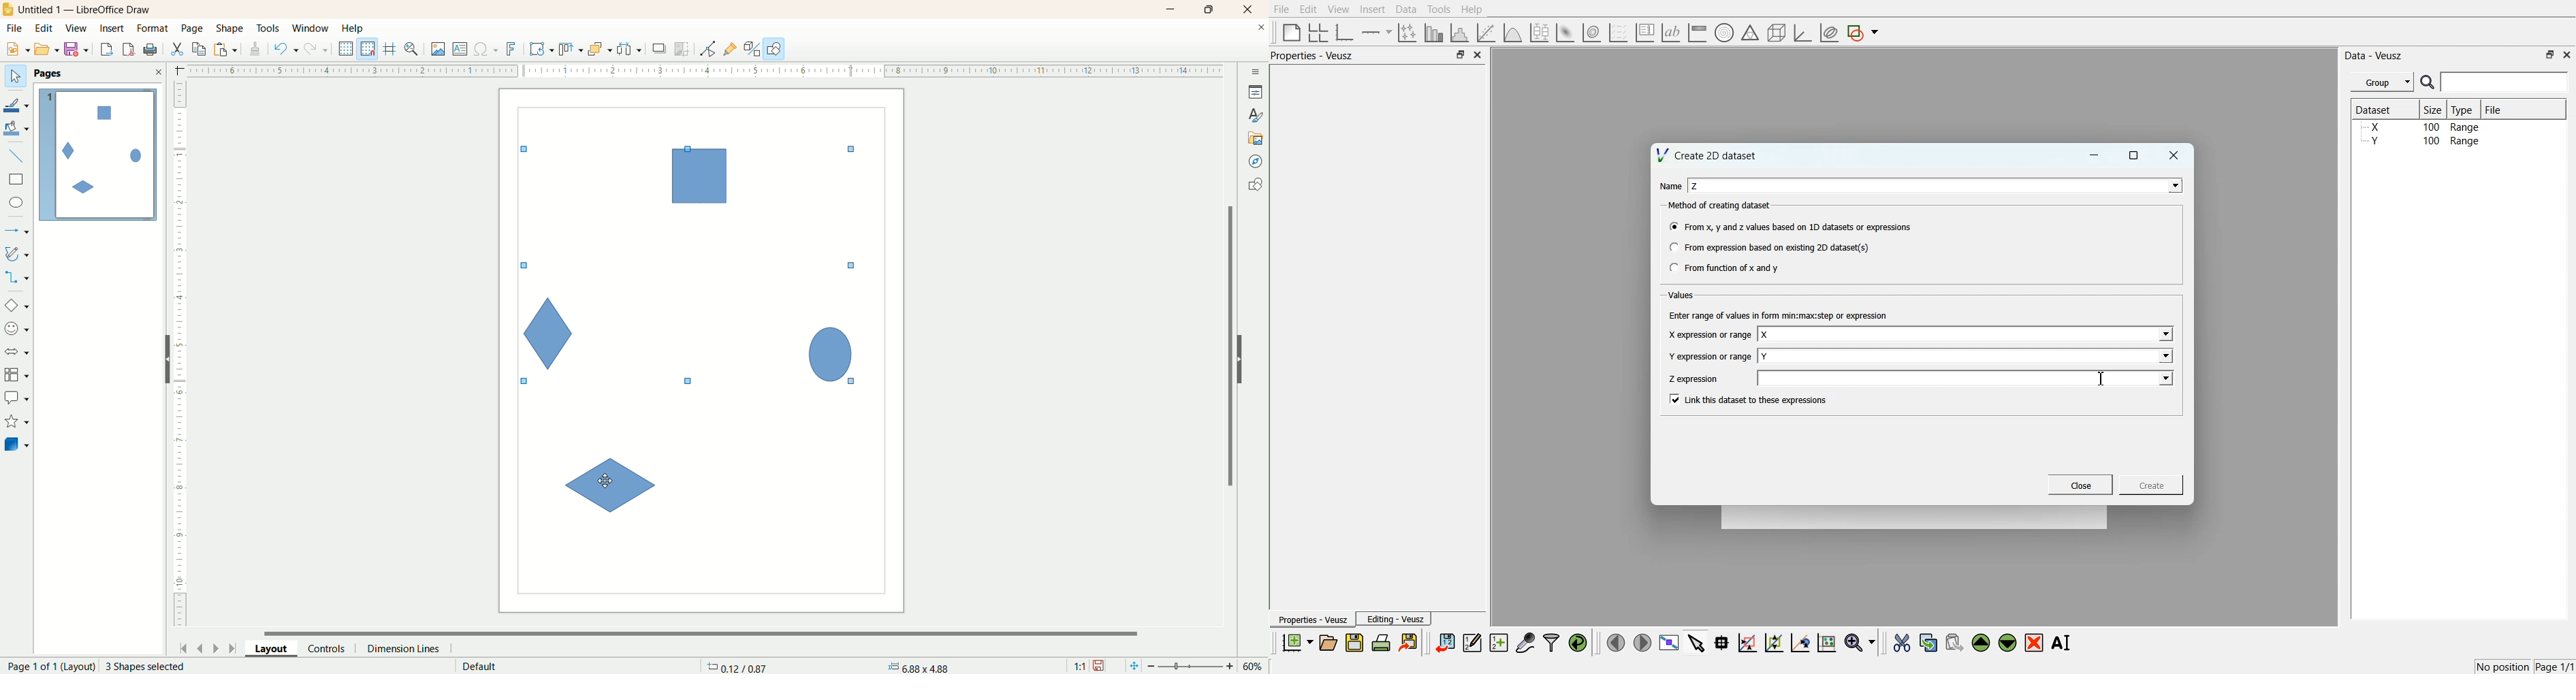  Describe the element at coordinates (18, 129) in the screenshot. I see `fill color` at that location.